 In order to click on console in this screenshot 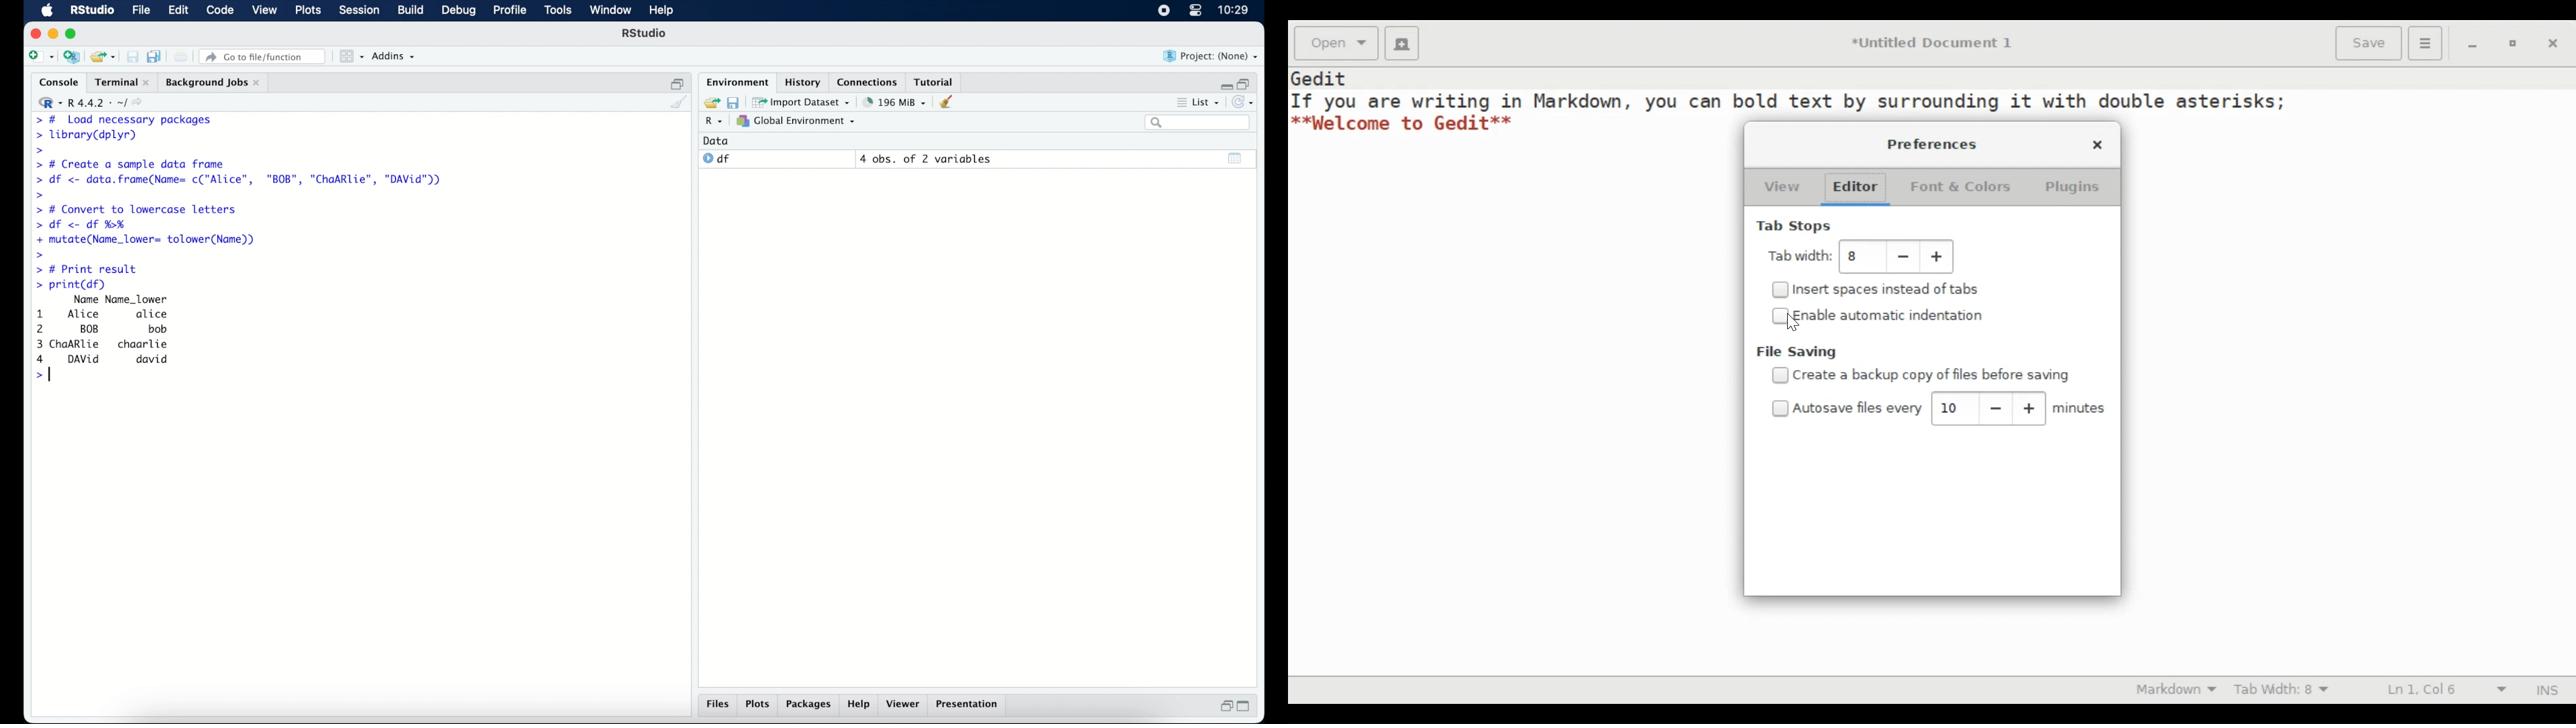, I will do `click(56, 82)`.